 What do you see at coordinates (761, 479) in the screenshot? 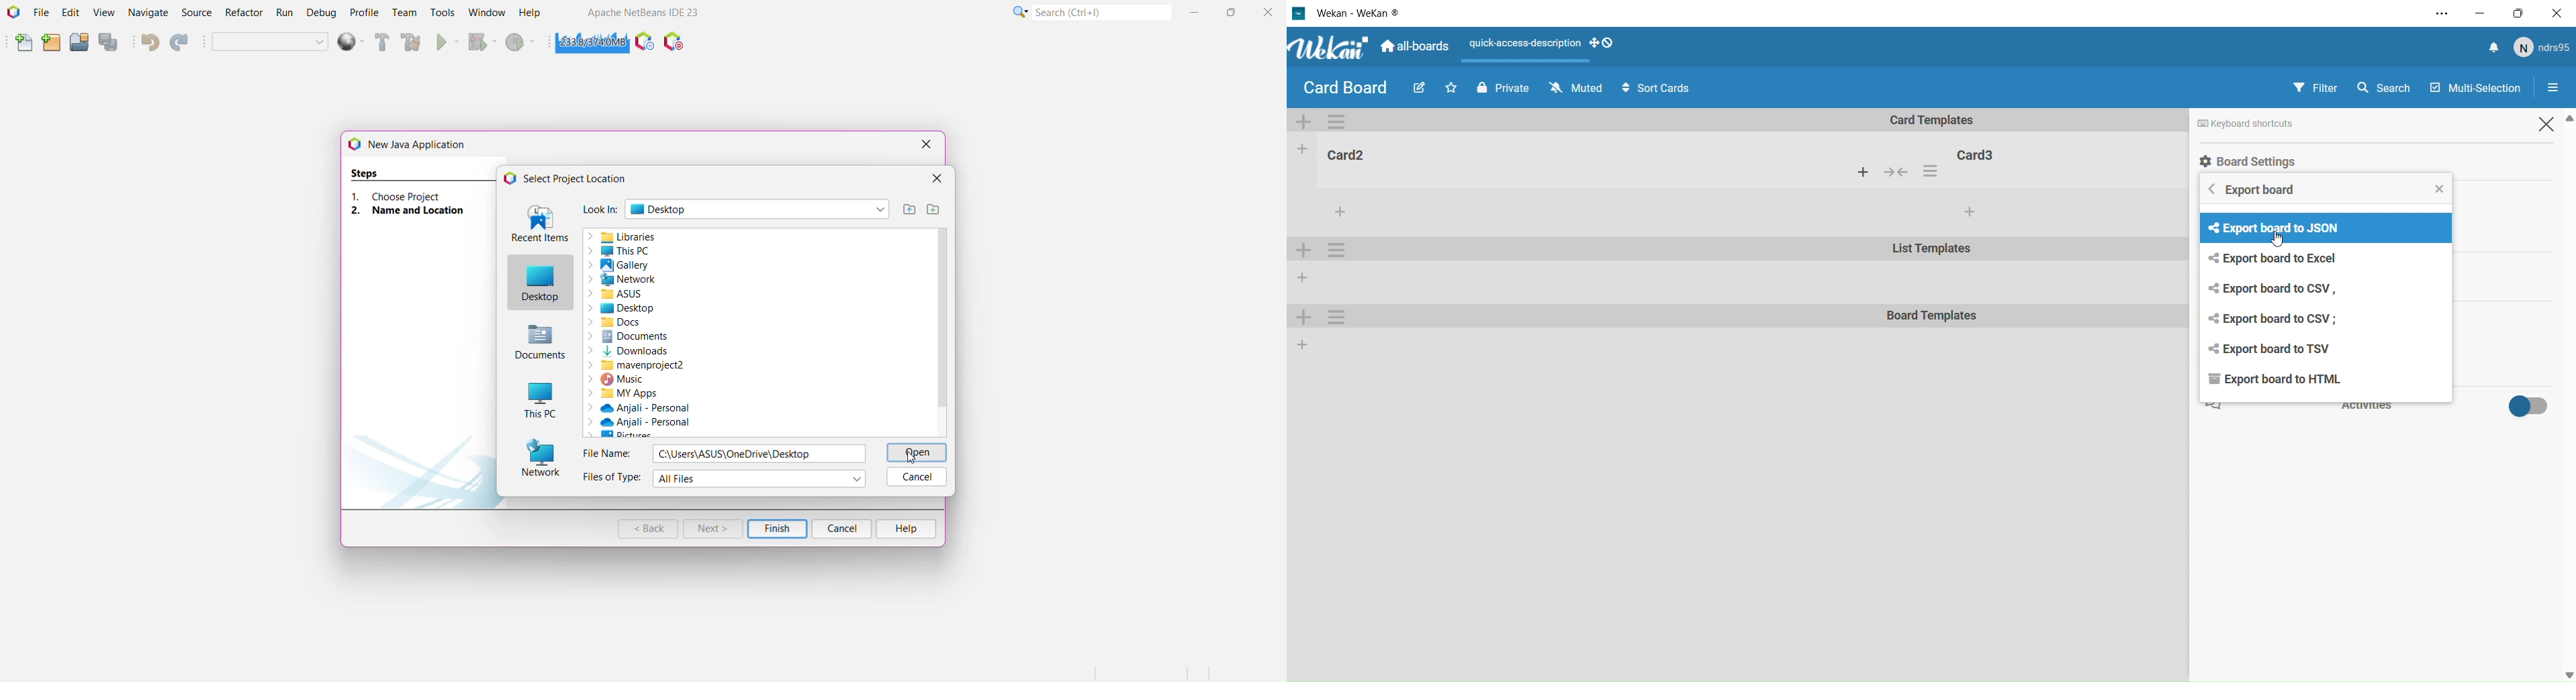
I see `Select File types` at bounding box center [761, 479].